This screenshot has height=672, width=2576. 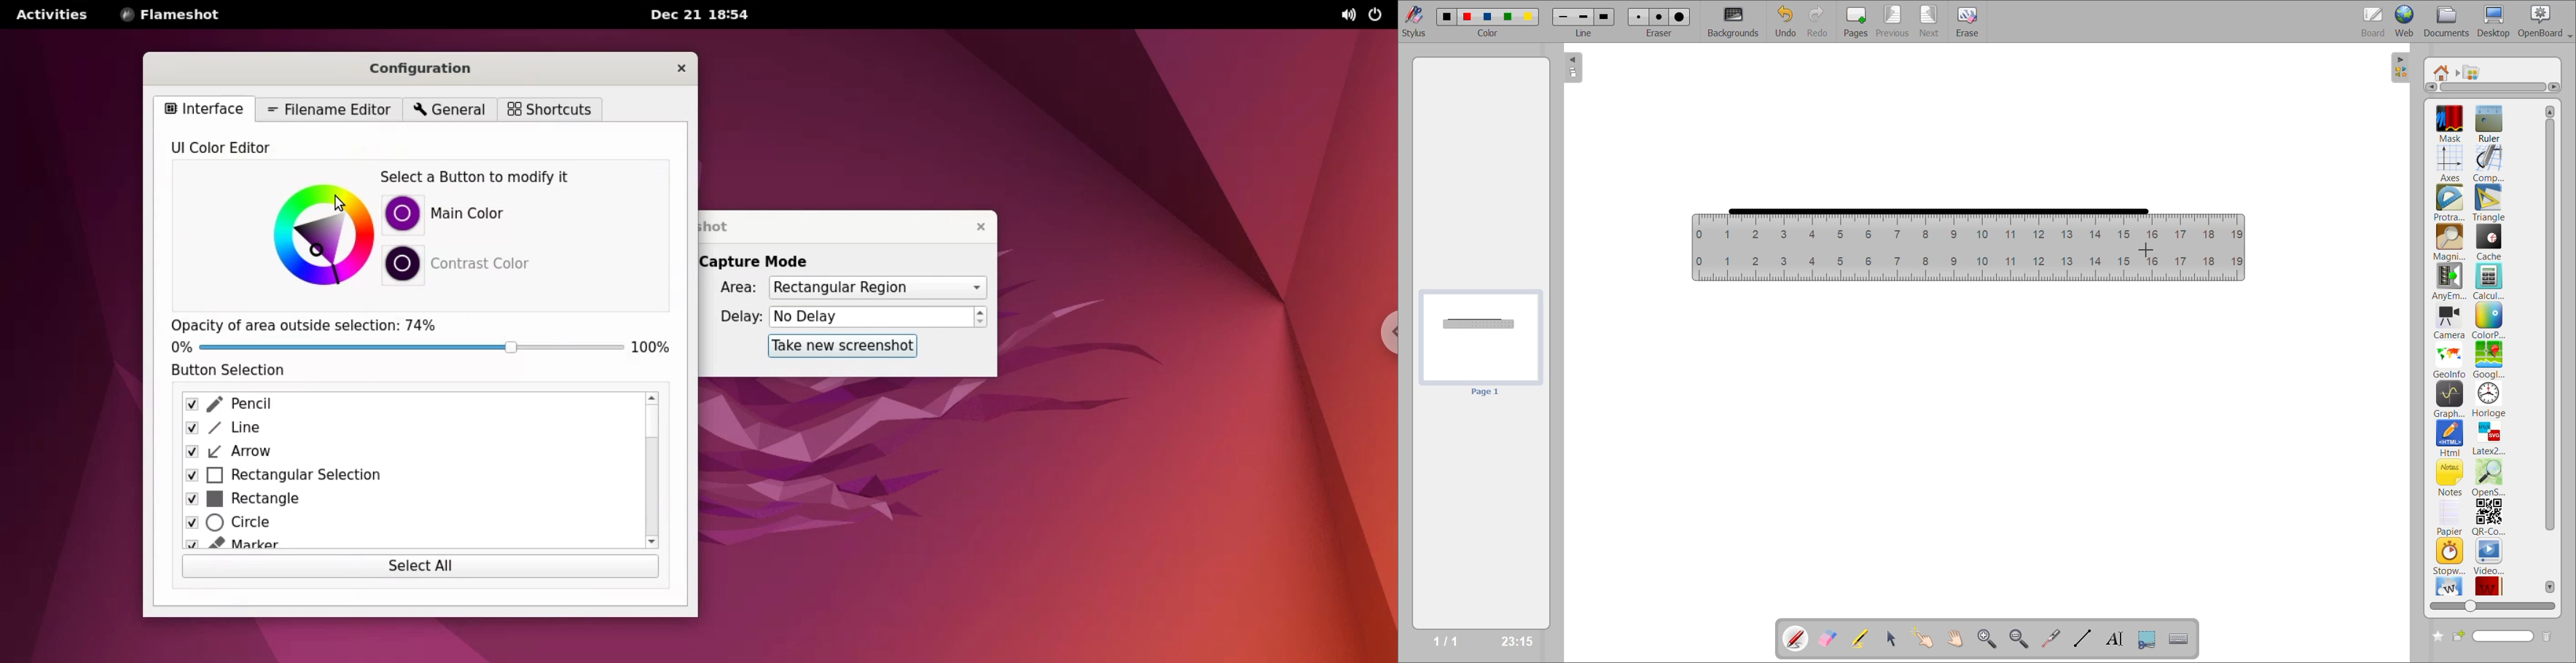 I want to click on close, so click(x=975, y=227).